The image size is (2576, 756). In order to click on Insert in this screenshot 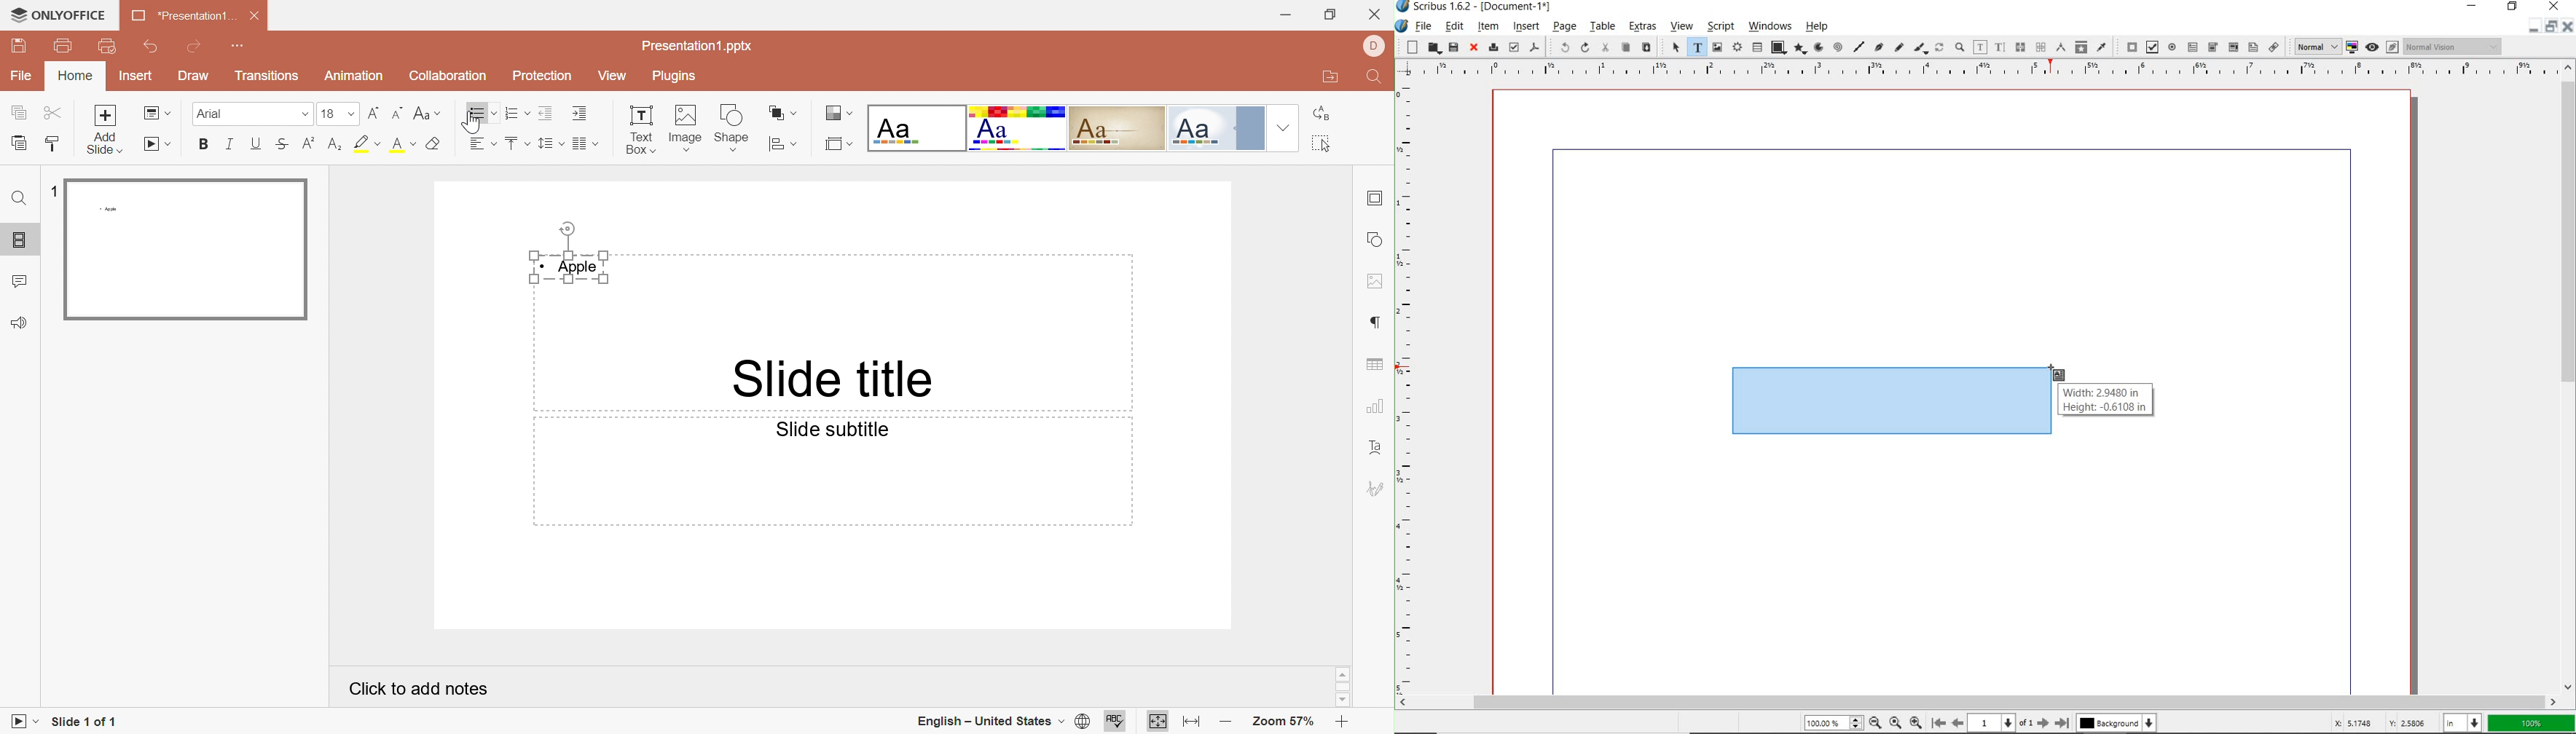, I will do `click(137, 77)`.